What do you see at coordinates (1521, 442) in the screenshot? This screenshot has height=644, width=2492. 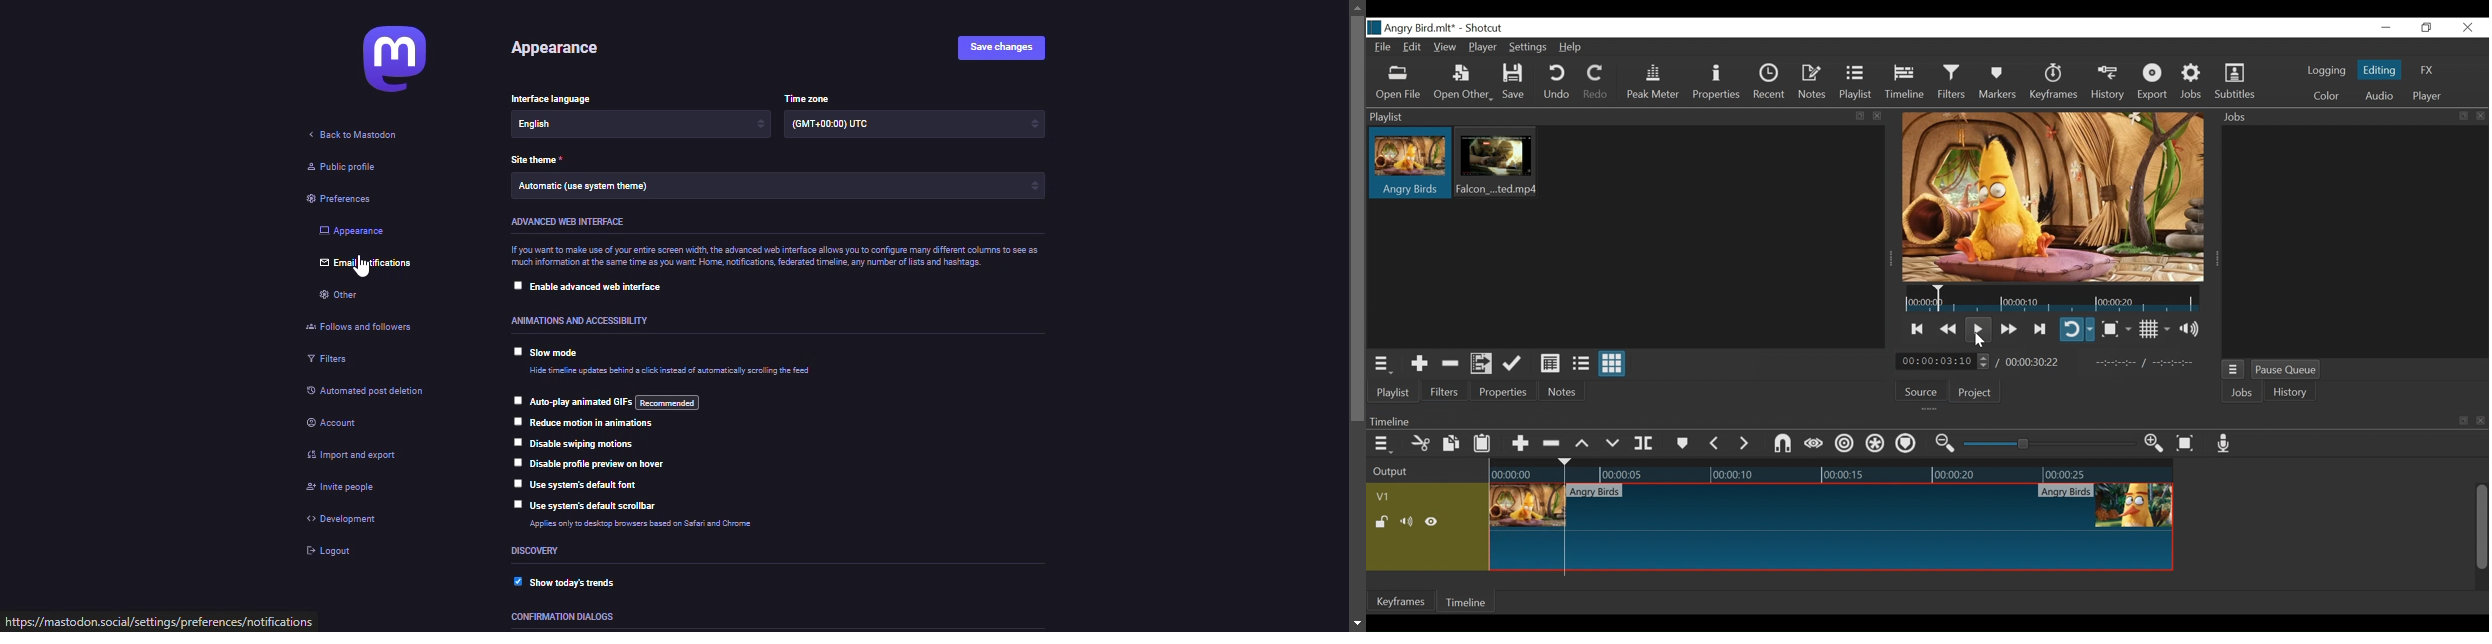 I see `Append` at bounding box center [1521, 442].